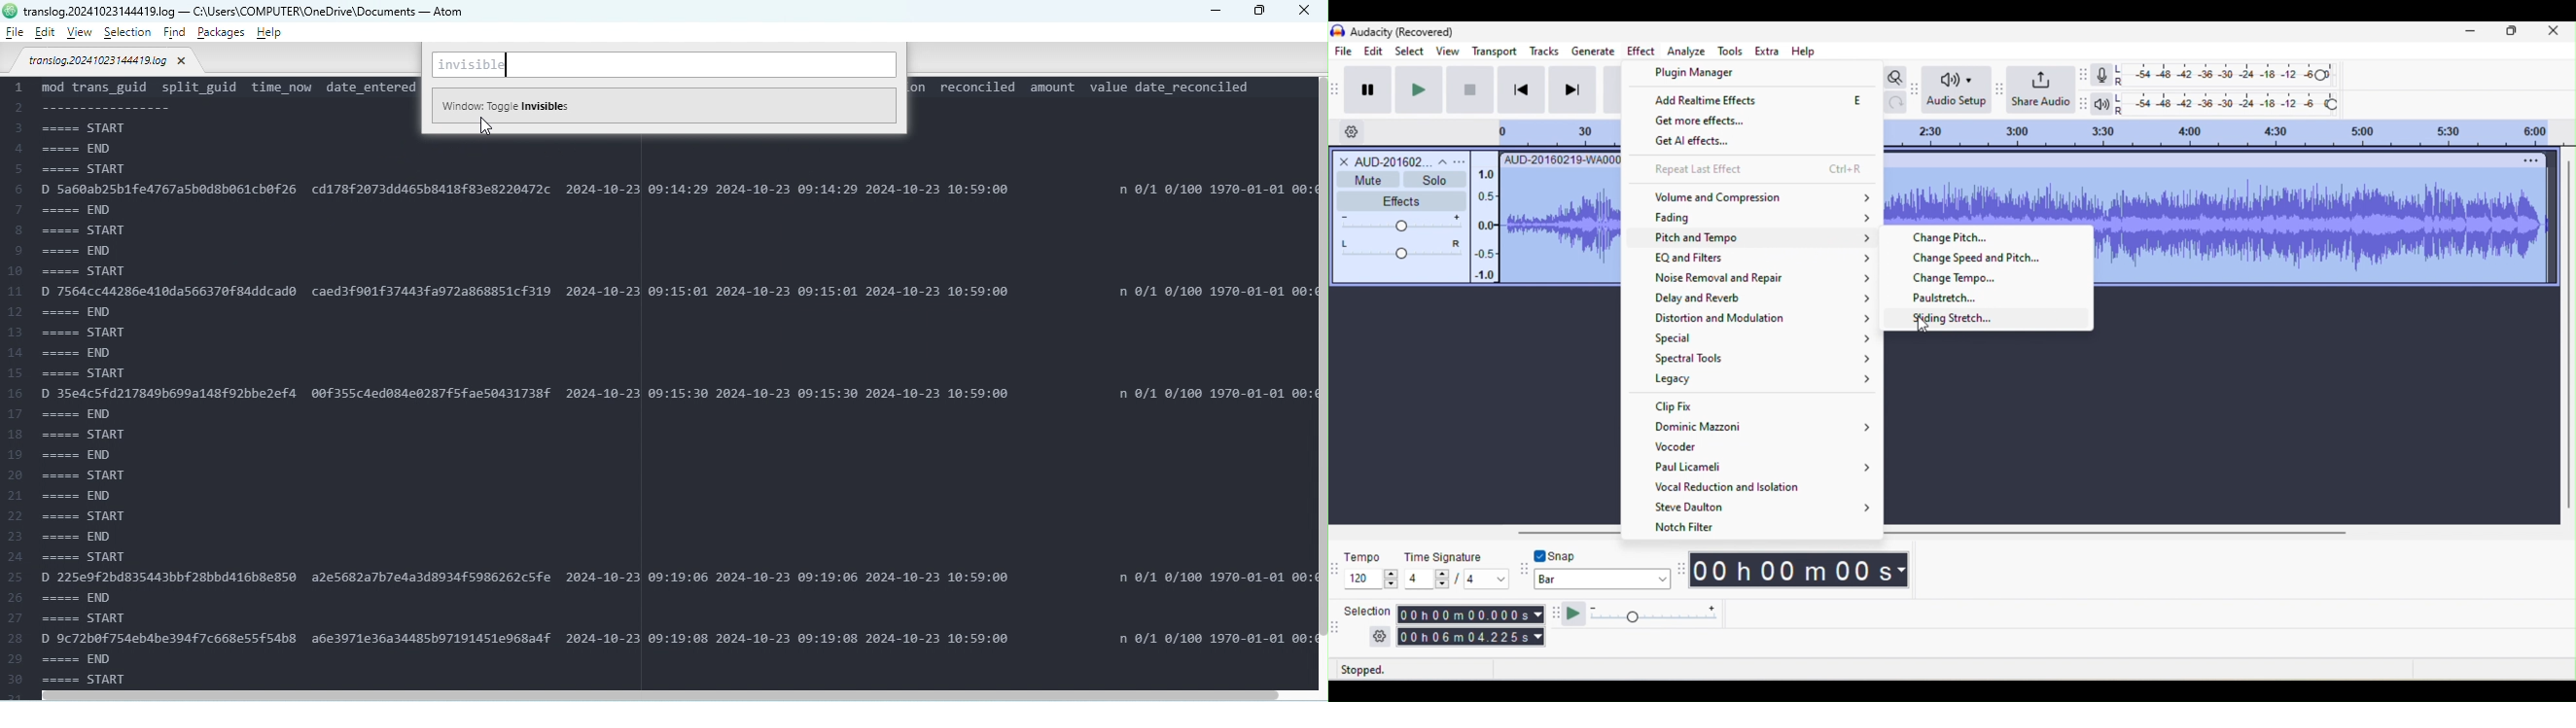 The image size is (2576, 728). Describe the element at coordinates (1401, 161) in the screenshot. I see `AUD-201602` at that location.